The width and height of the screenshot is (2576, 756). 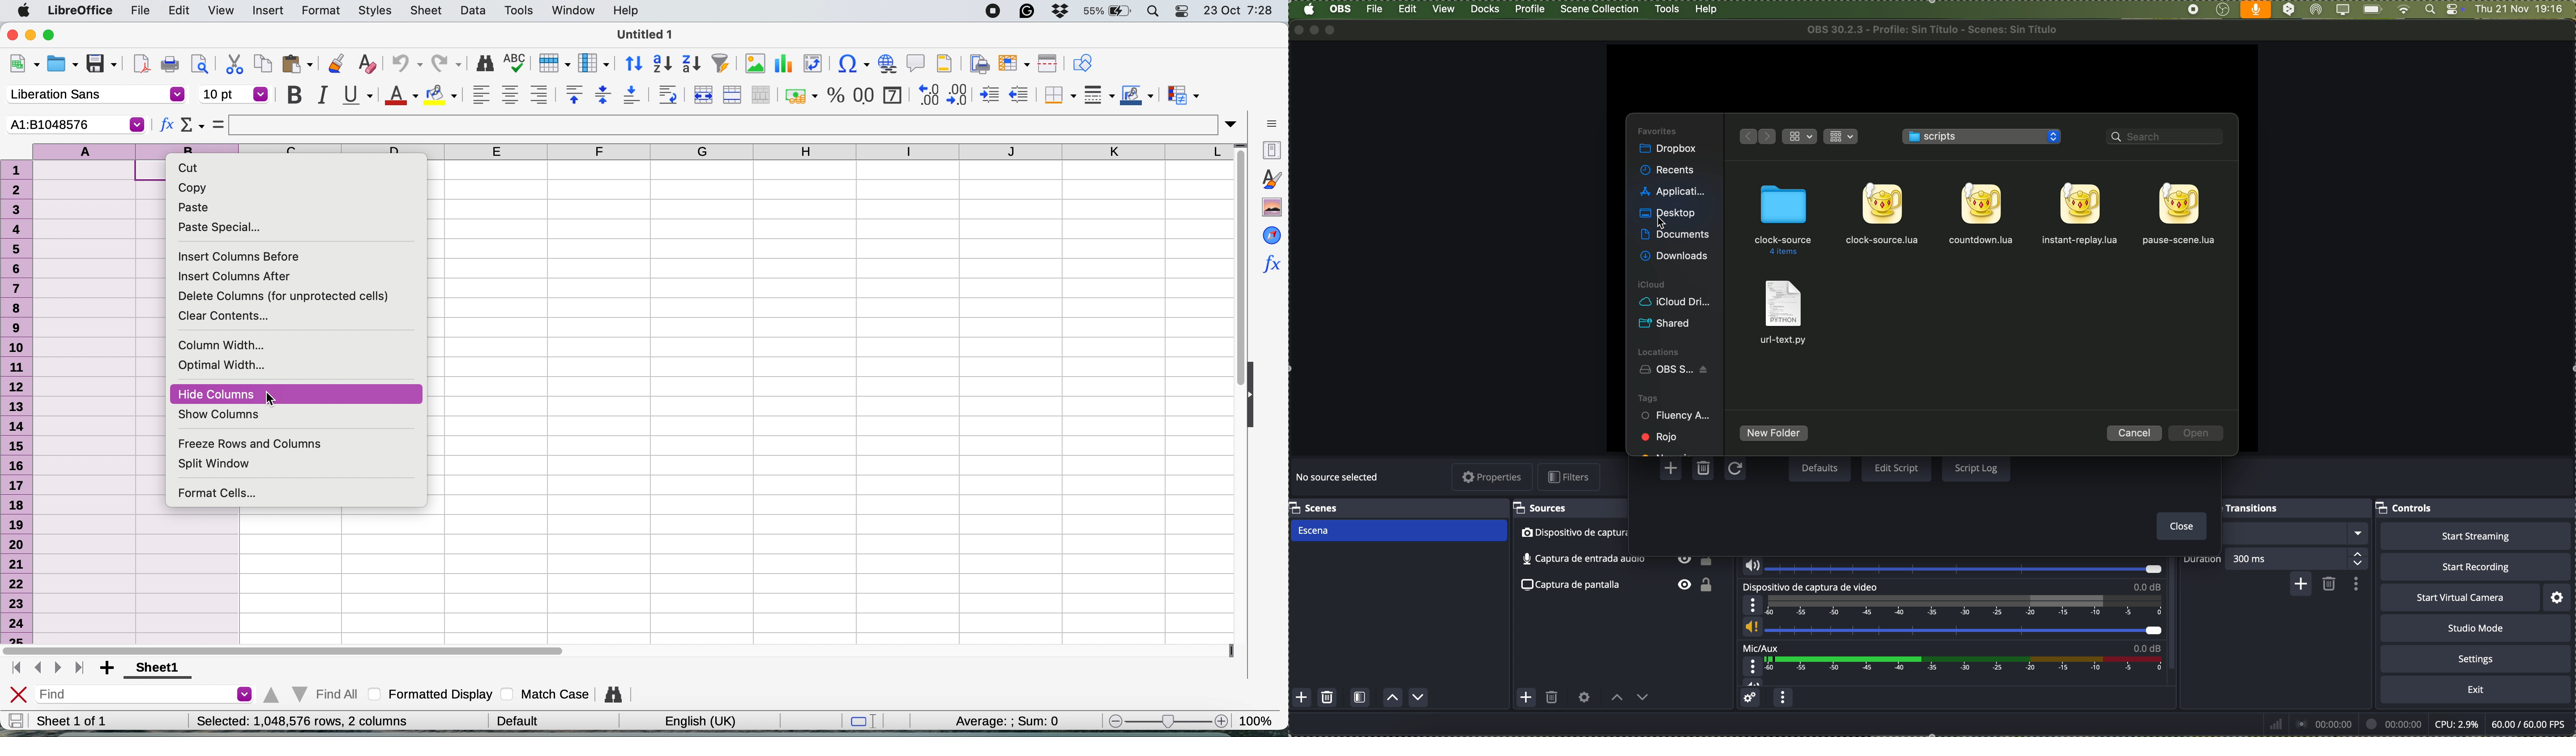 What do you see at coordinates (46, 668) in the screenshot?
I see `switch between sheets` at bounding box center [46, 668].